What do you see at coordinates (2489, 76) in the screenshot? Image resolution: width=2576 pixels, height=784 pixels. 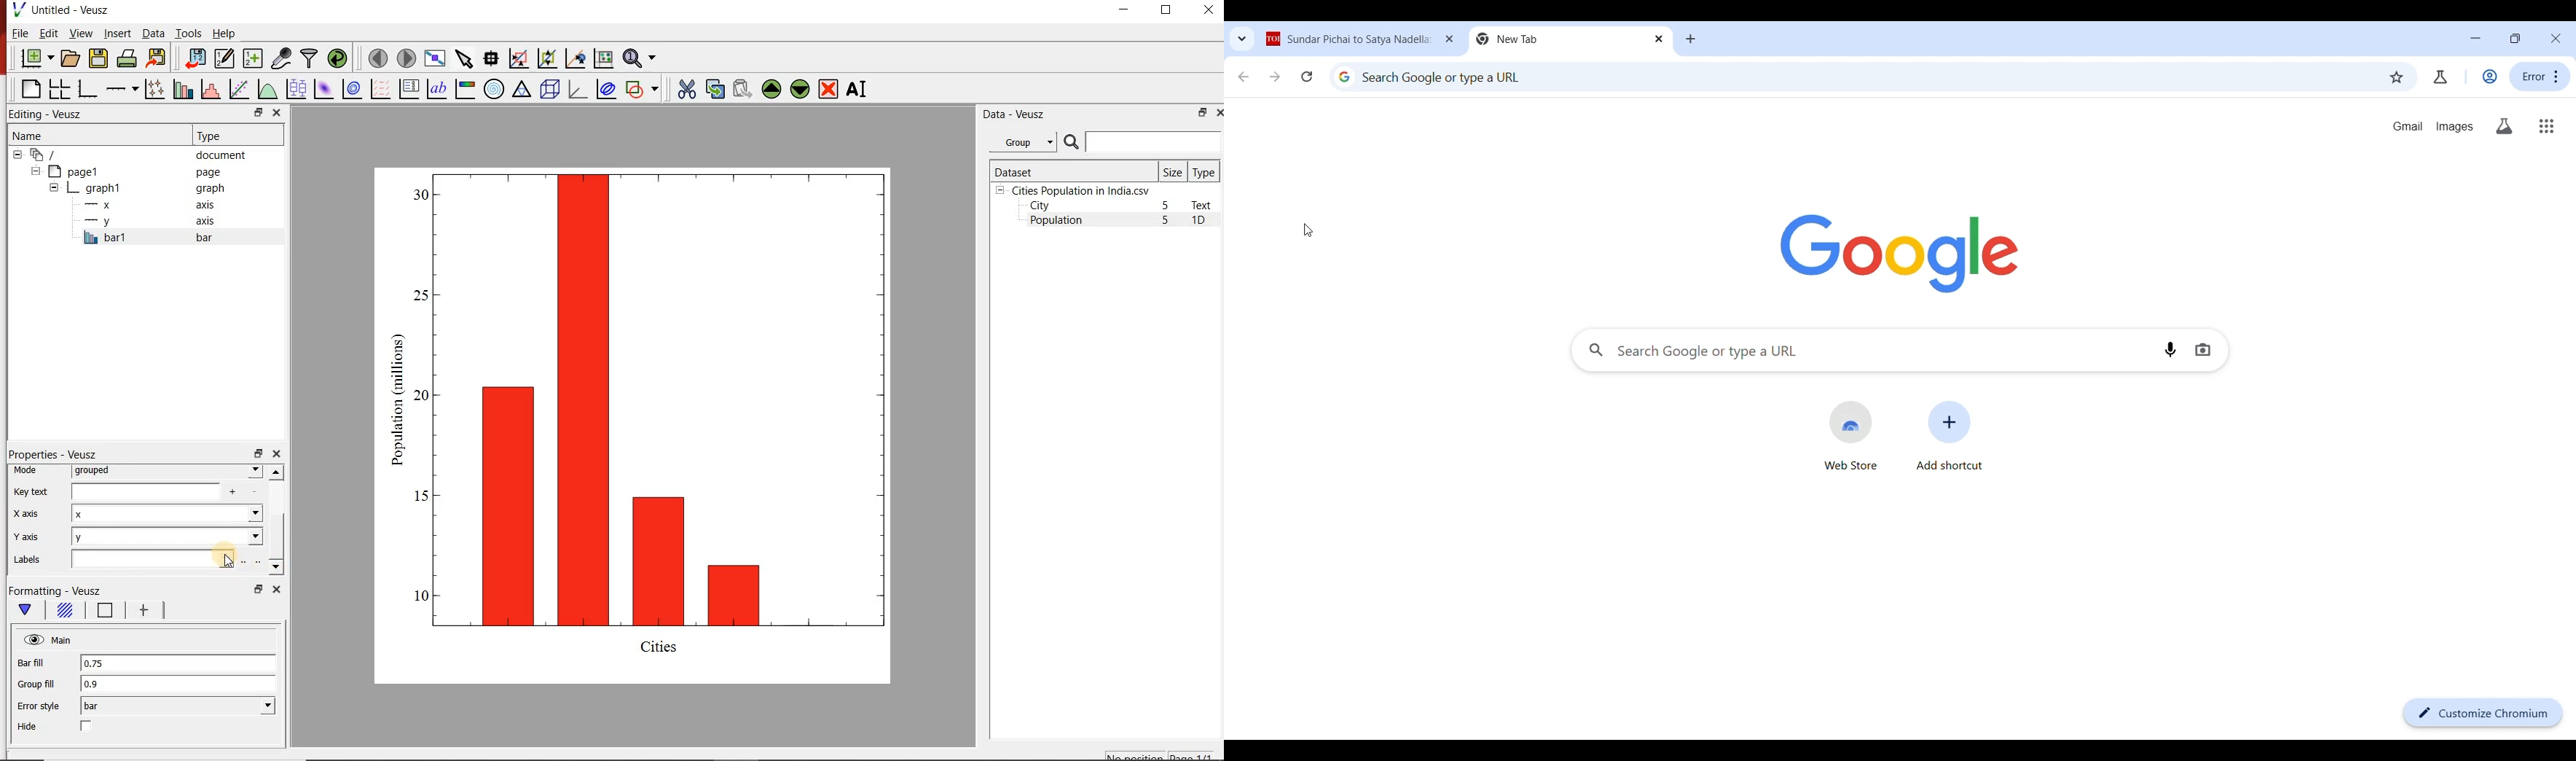 I see `Work` at bounding box center [2489, 76].